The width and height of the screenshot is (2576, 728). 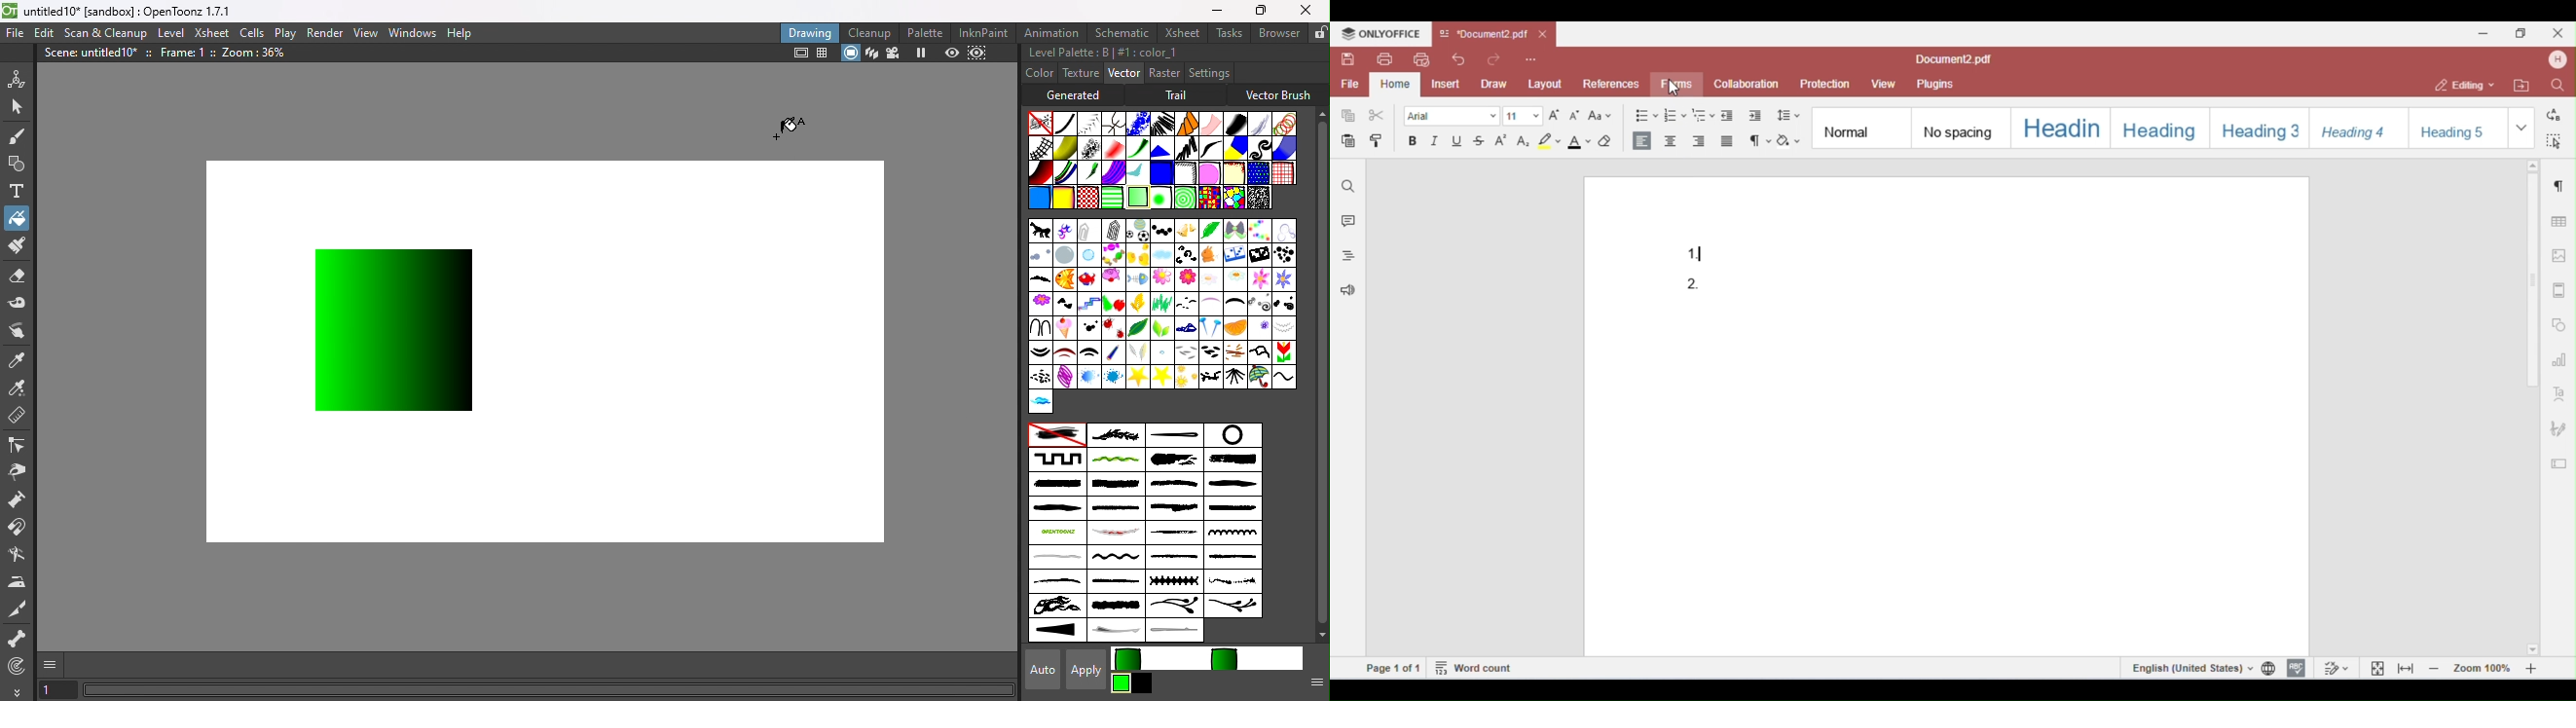 What do you see at coordinates (1038, 200) in the screenshot?
I see `Irregular` at bounding box center [1038, 200].